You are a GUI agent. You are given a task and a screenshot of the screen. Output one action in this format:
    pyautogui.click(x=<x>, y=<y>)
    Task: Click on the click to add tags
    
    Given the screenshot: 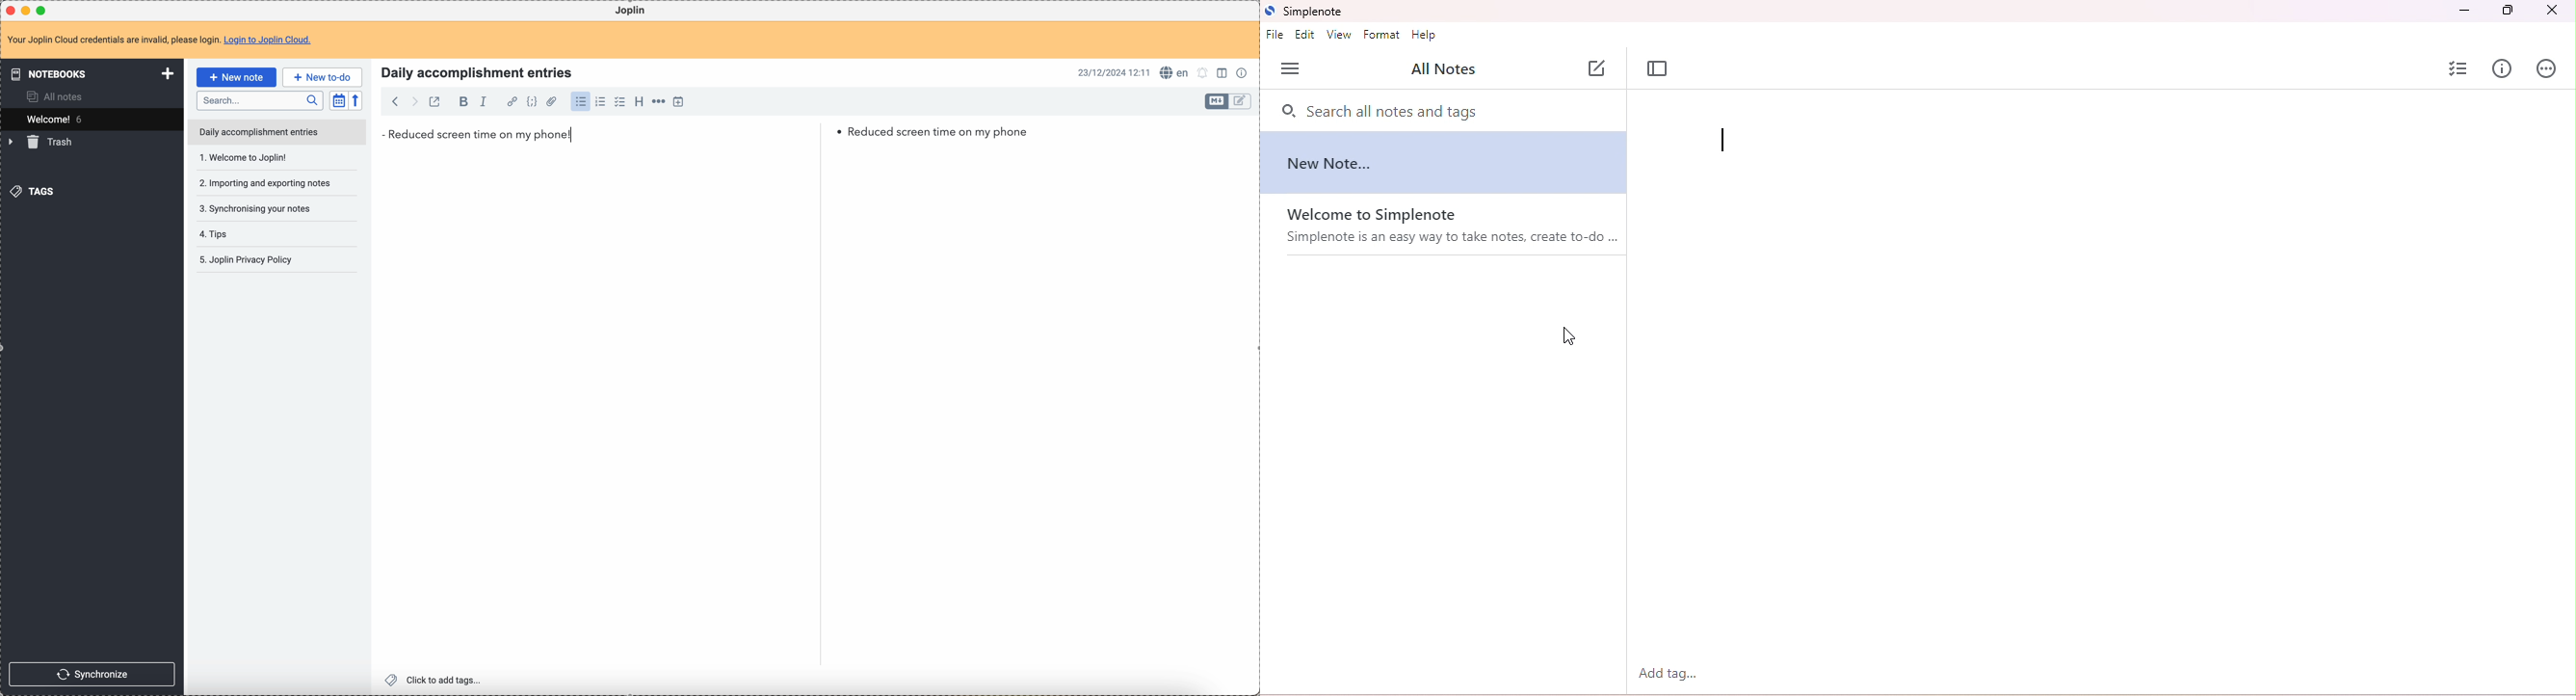 What is the action you would take?
    pyautogui.click(x=435, y=681)
    